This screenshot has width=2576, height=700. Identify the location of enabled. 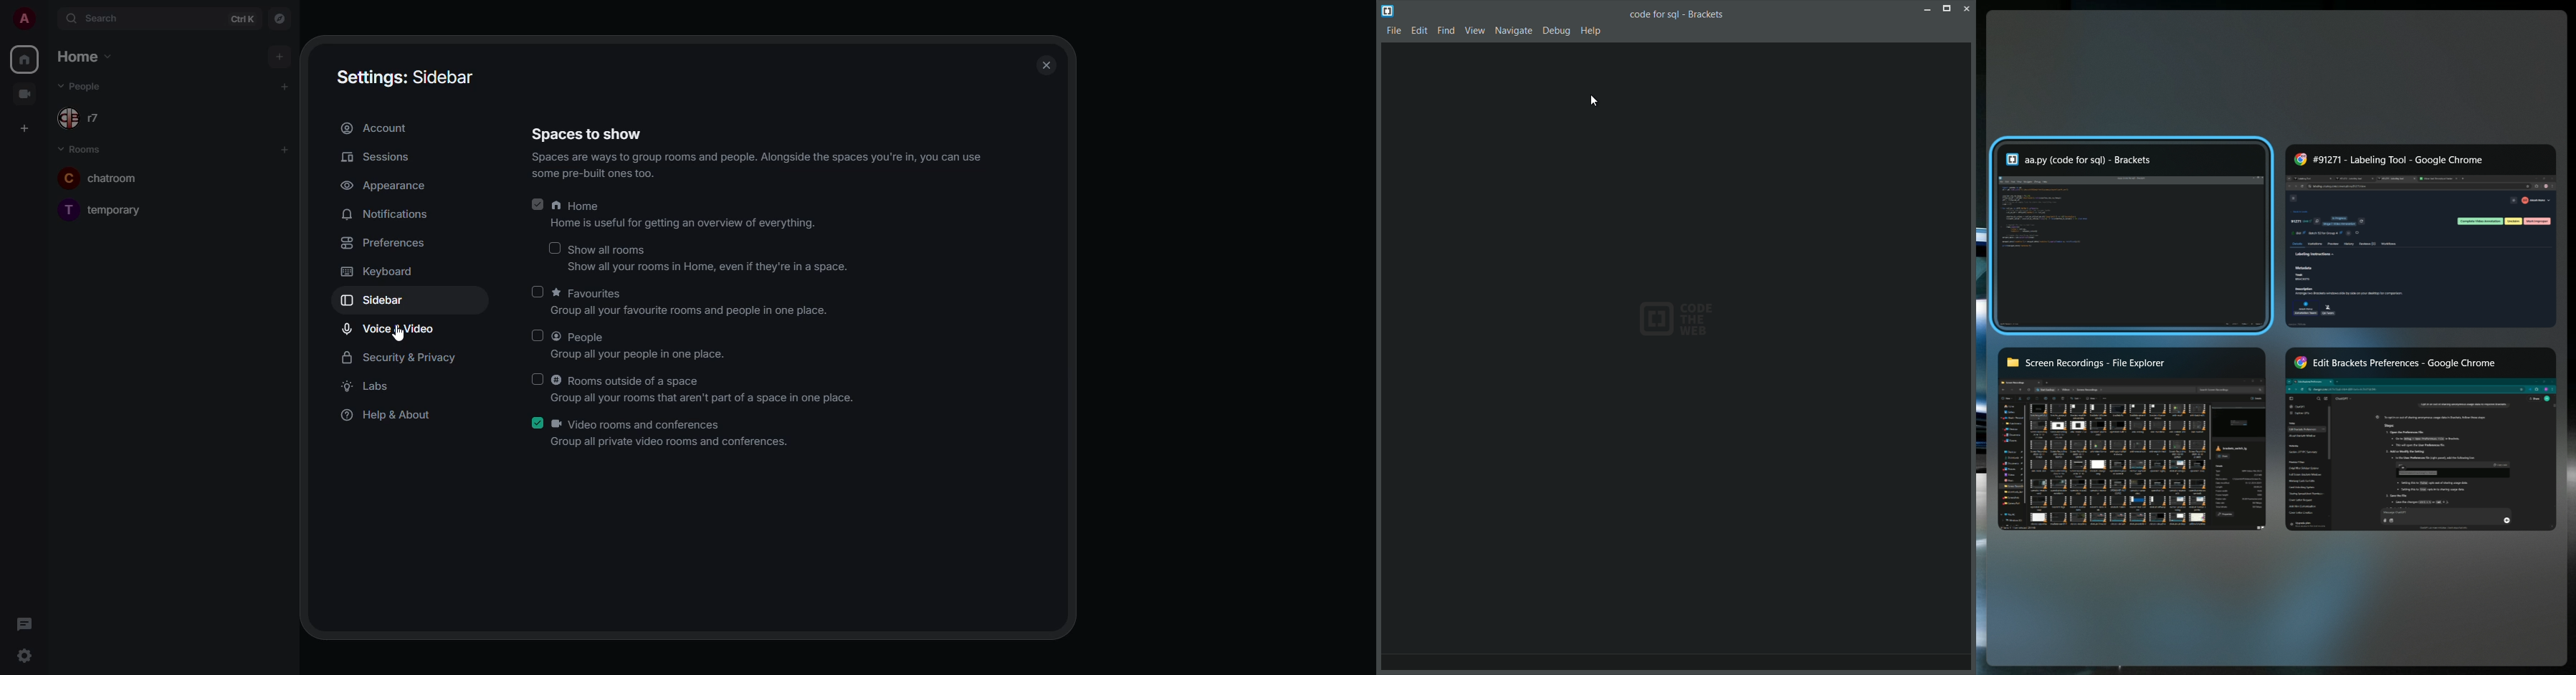
(536, 203).